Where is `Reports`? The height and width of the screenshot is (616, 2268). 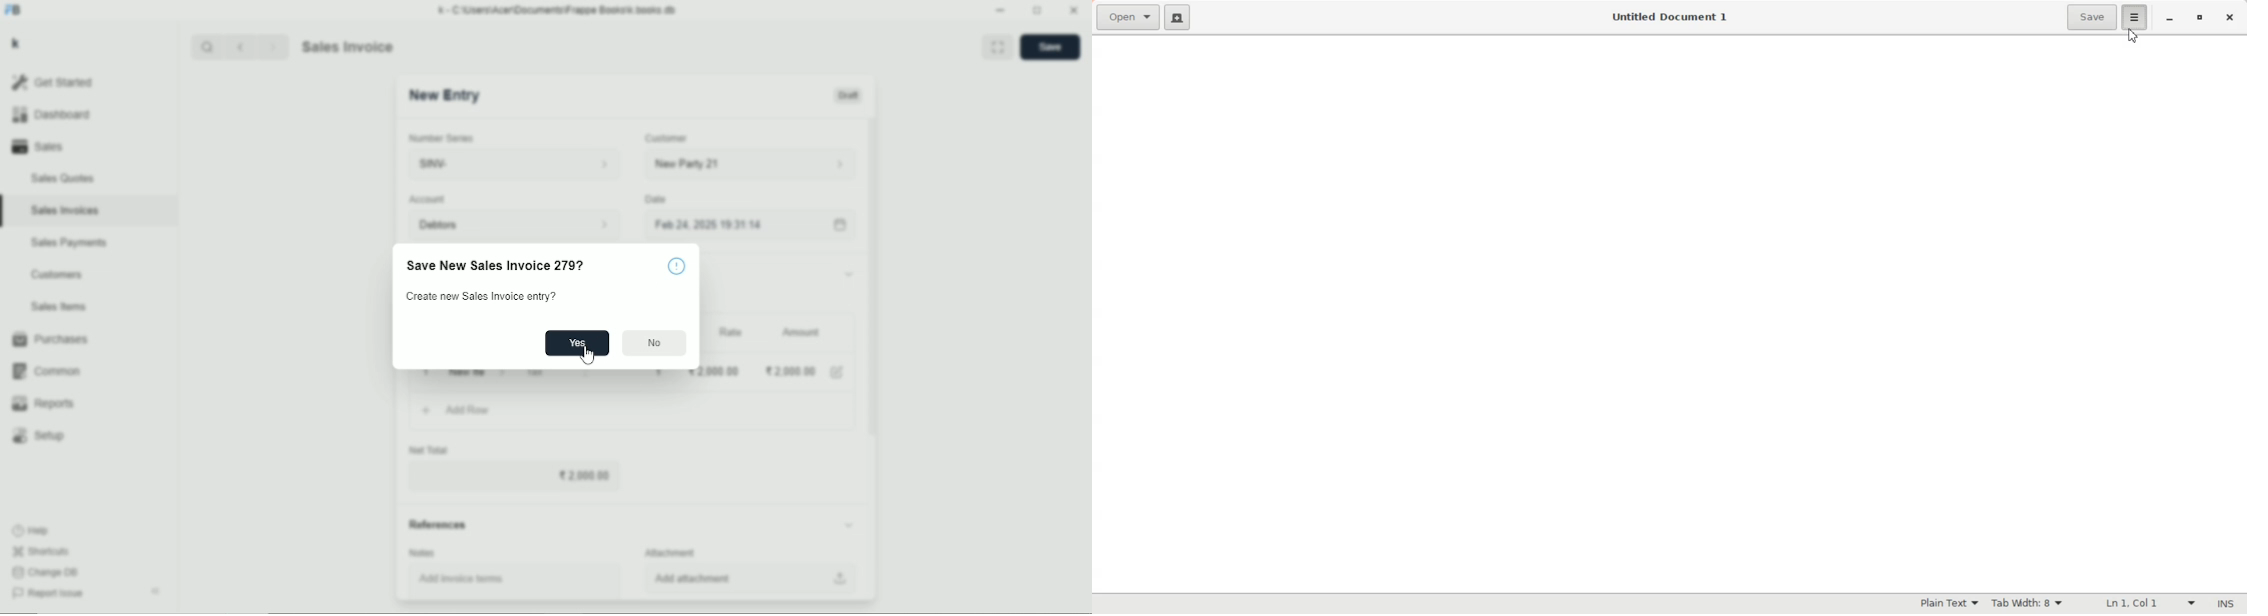 Reports is located at coordinates (42, 404).